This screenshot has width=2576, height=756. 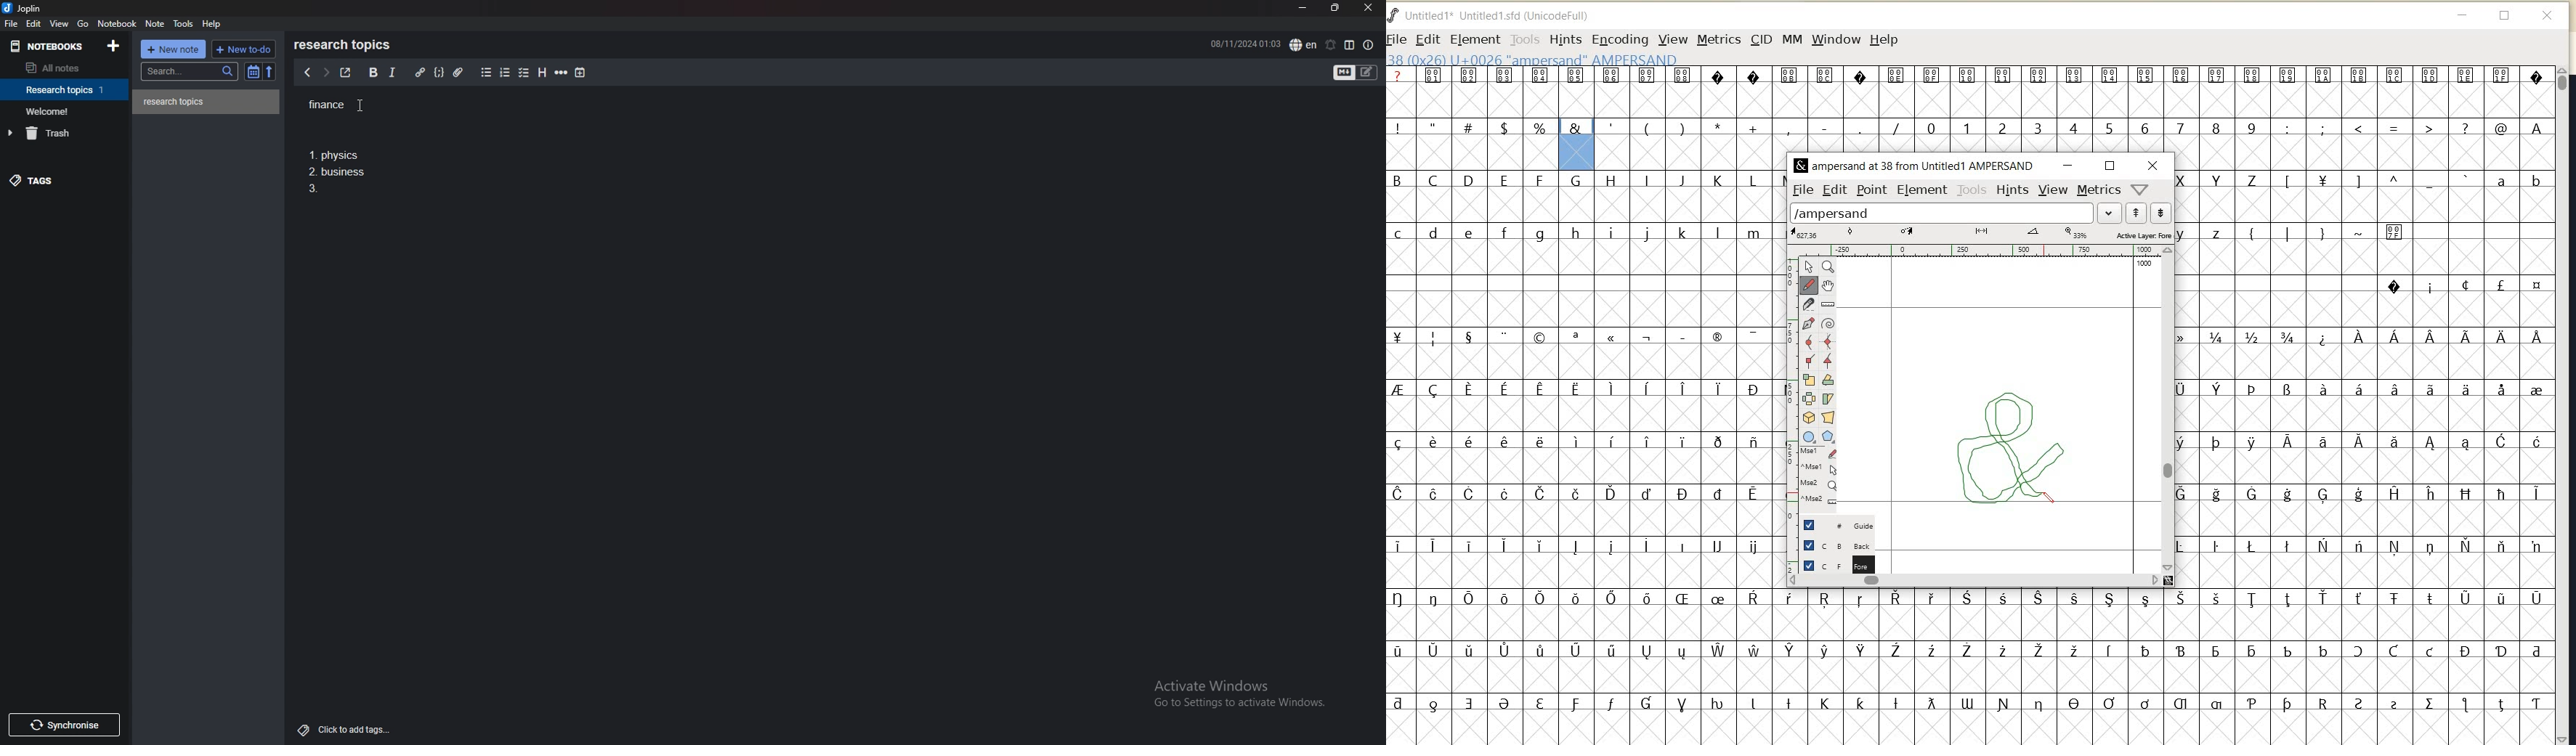 I want to click on notebook, so click(x=118, y=24).